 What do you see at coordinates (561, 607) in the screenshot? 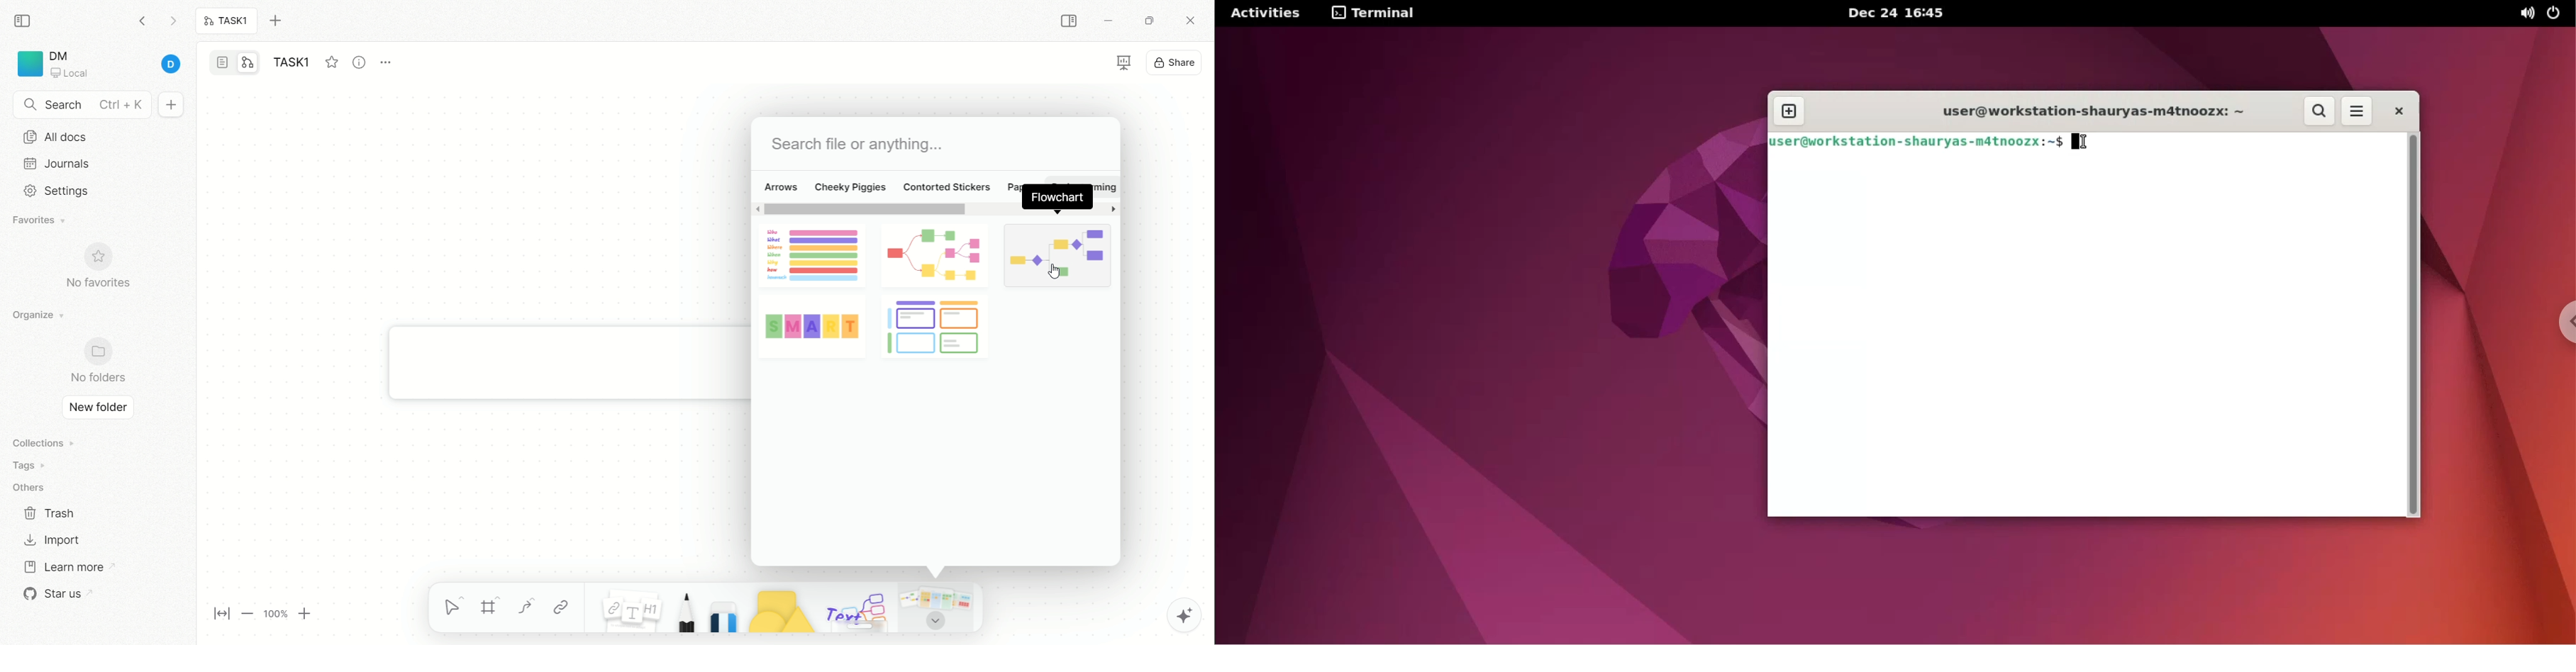
I see `link` at bounding box center [561, 607].